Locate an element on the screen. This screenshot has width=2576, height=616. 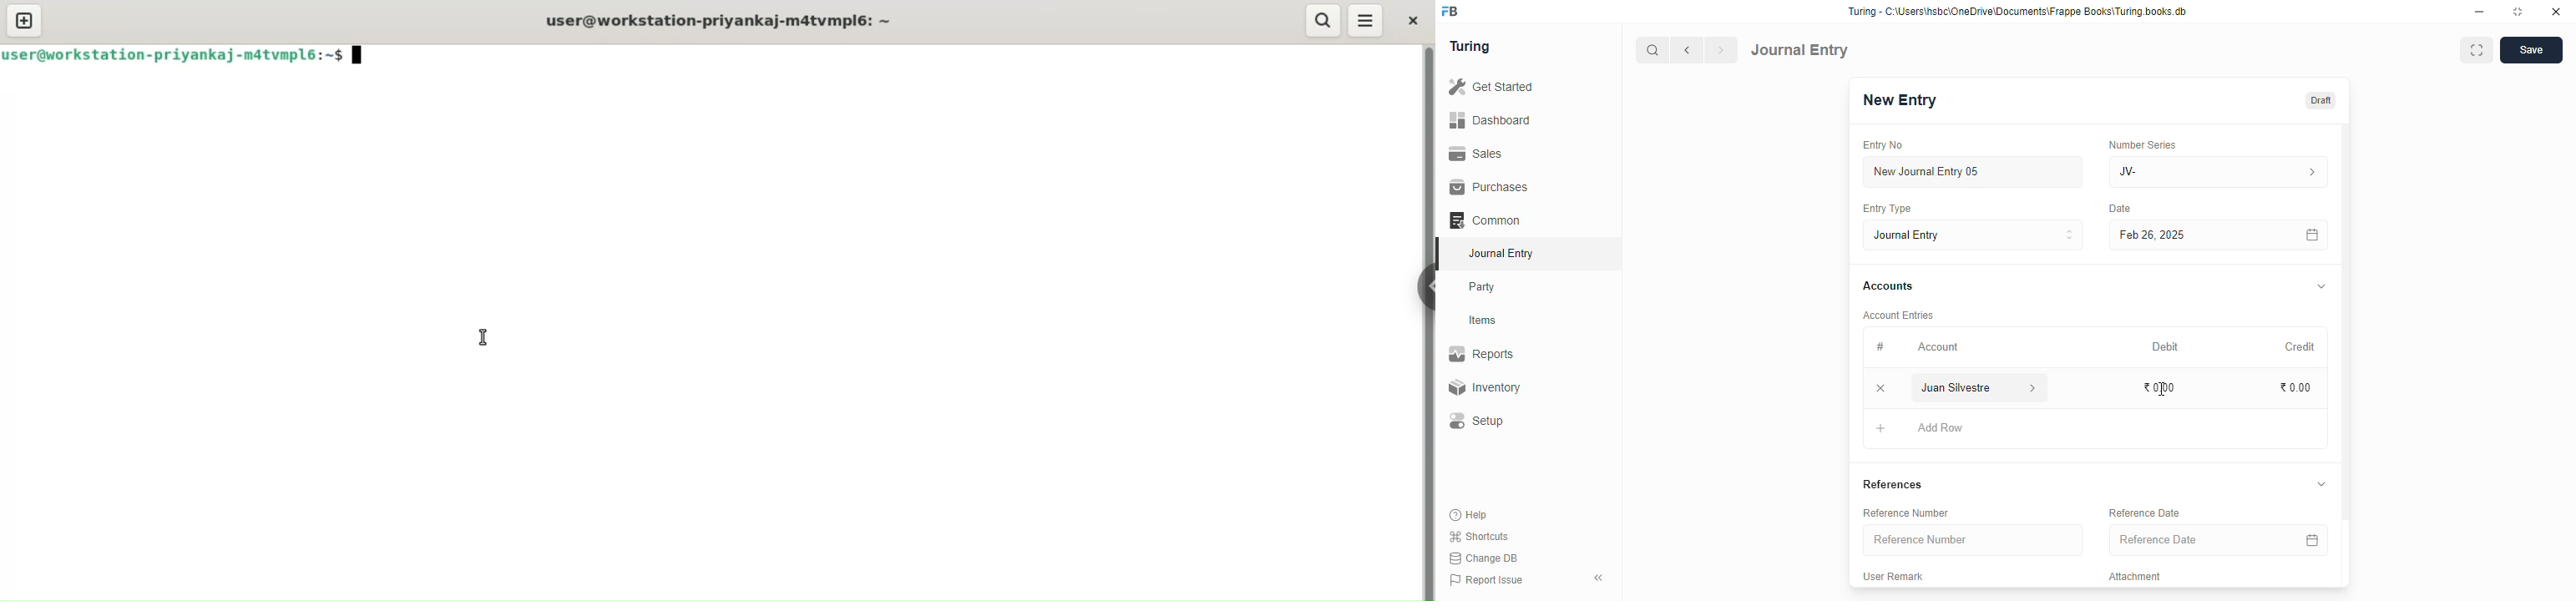
search is located at coordinates (1653, 50).